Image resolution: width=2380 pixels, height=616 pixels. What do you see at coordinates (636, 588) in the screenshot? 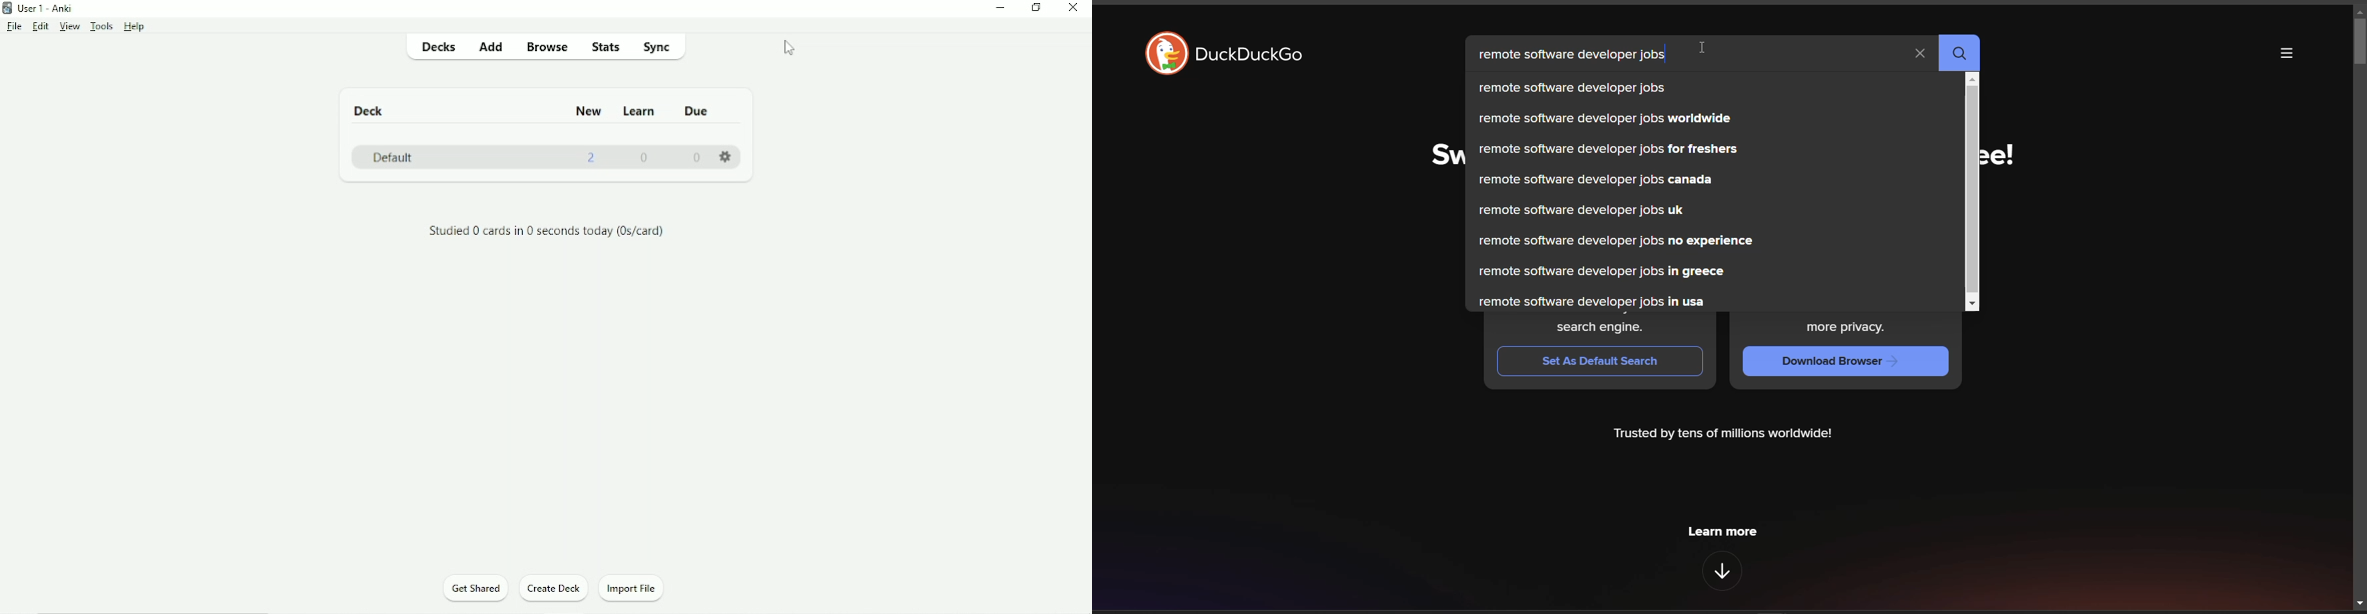
I see `Import file` at bounding box center [636, 588].